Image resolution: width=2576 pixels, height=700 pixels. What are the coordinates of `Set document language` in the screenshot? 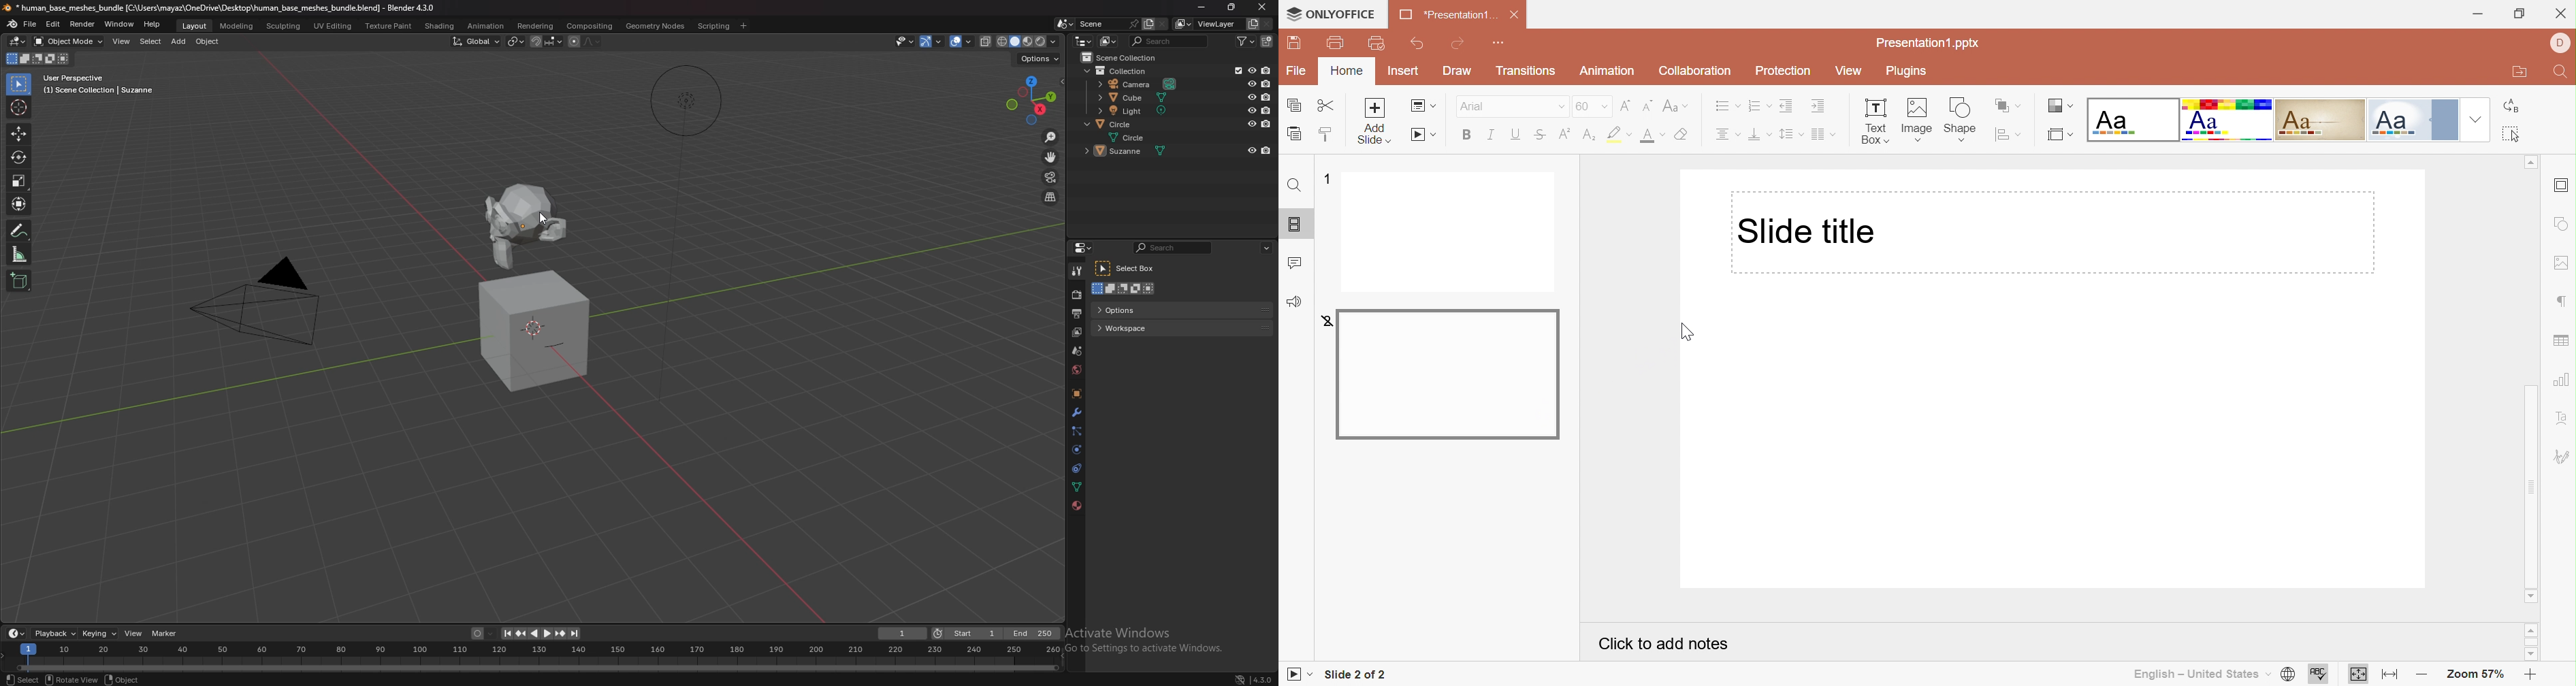 It's located at (2288, 674).